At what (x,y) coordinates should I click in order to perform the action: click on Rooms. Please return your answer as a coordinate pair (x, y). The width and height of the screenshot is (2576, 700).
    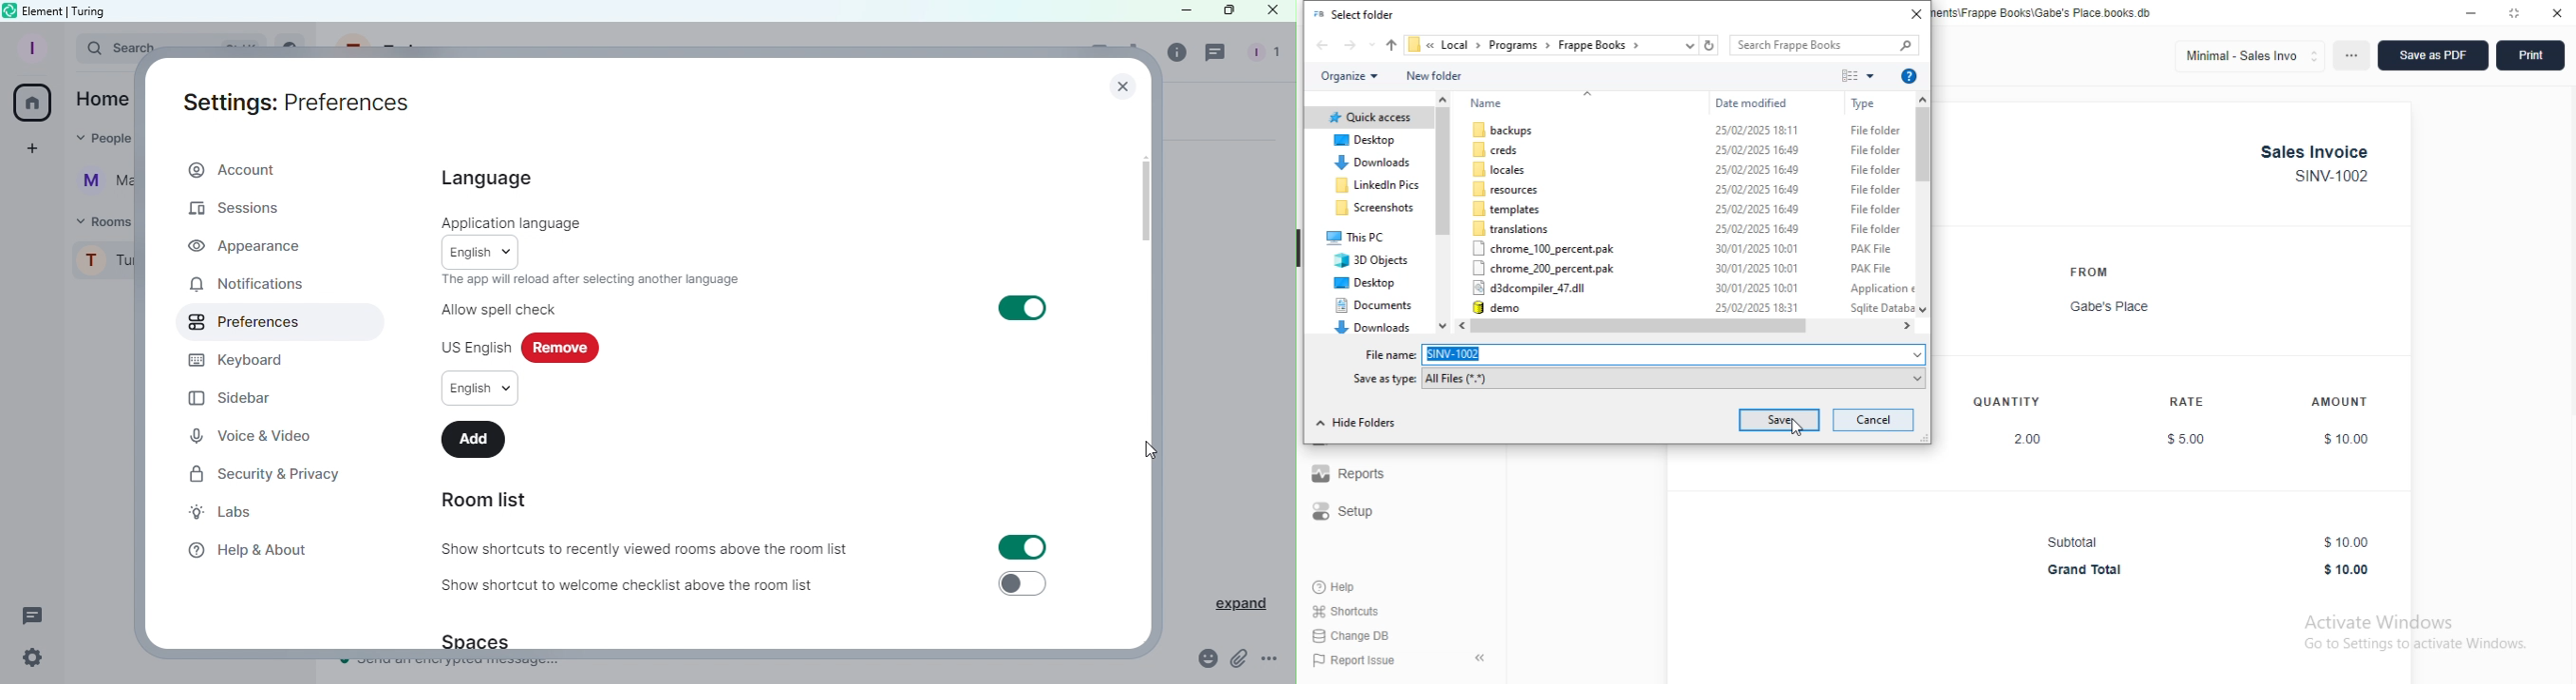
    Looking at the image, I should click on (101, 220).